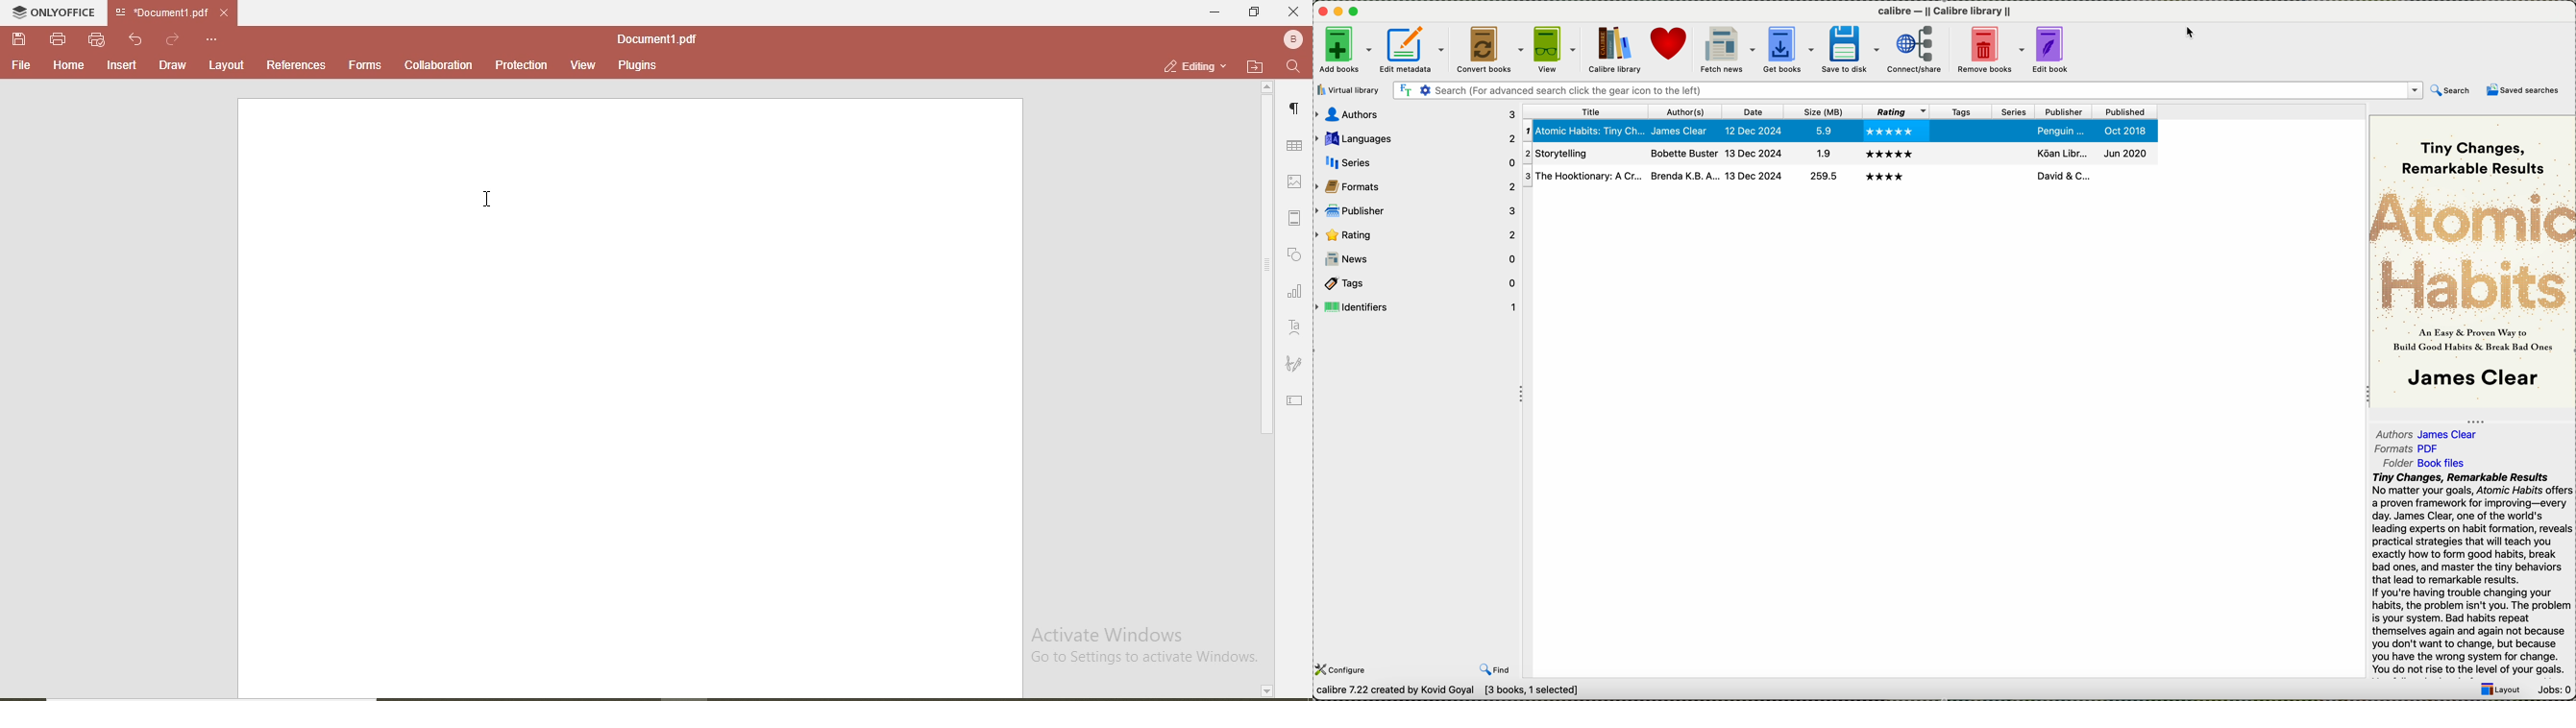  Describe the element at coordinates (1824, 111) in the screenshot. I see `size` at that location.